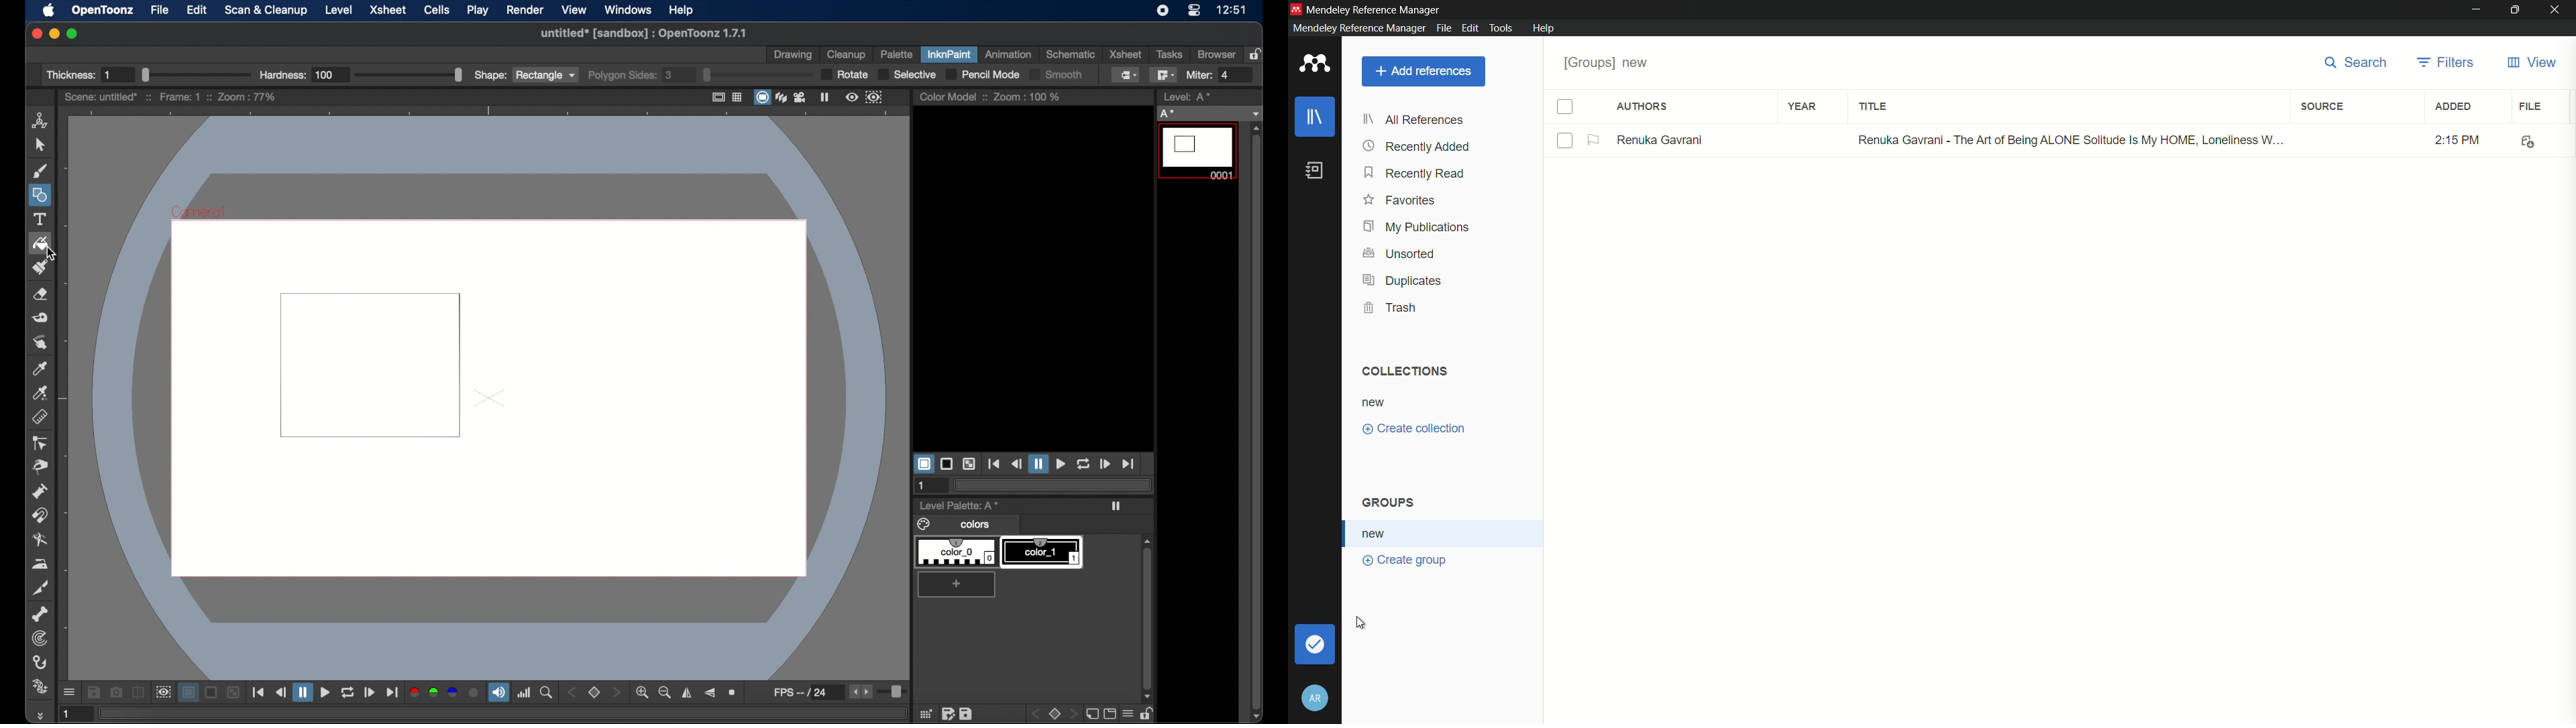 The image size is (2576, 728). Describe the element at coordinates (1400, 201) in the screenshot. I see `favorites` at that location.